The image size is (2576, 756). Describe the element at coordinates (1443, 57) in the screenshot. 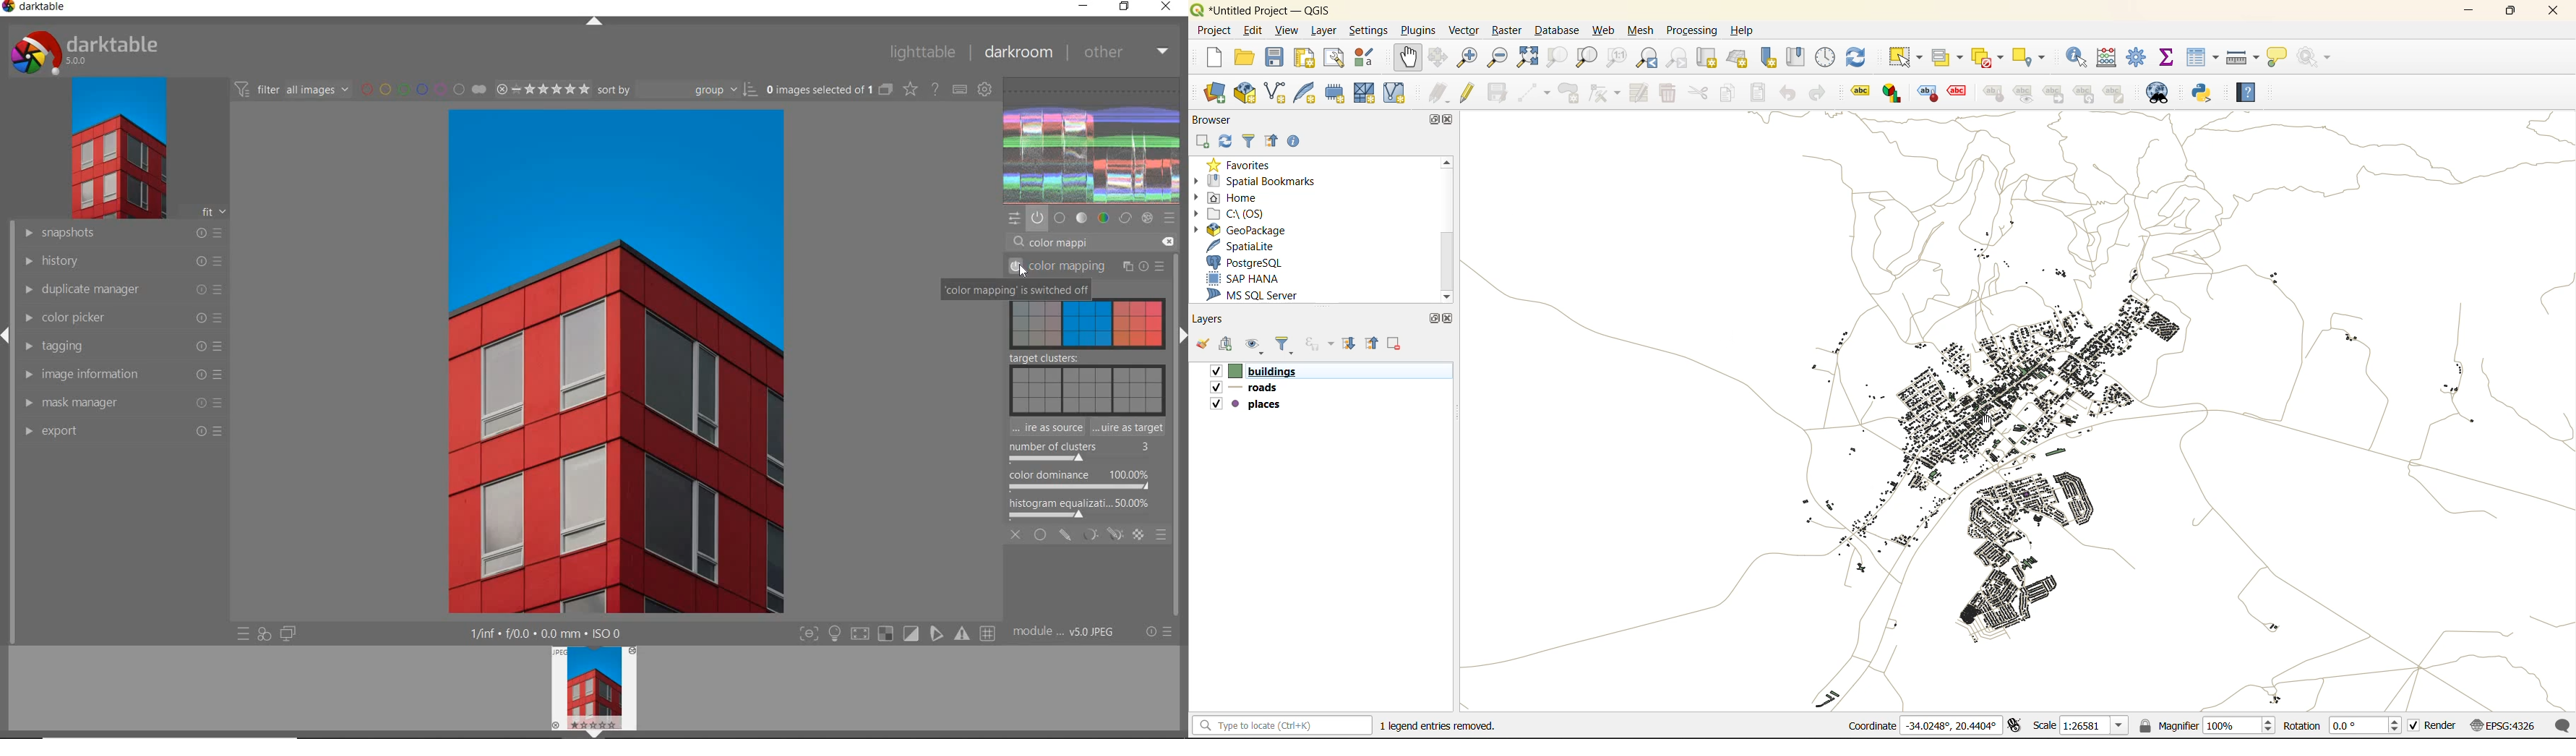

I see `pan to selection` at that location.